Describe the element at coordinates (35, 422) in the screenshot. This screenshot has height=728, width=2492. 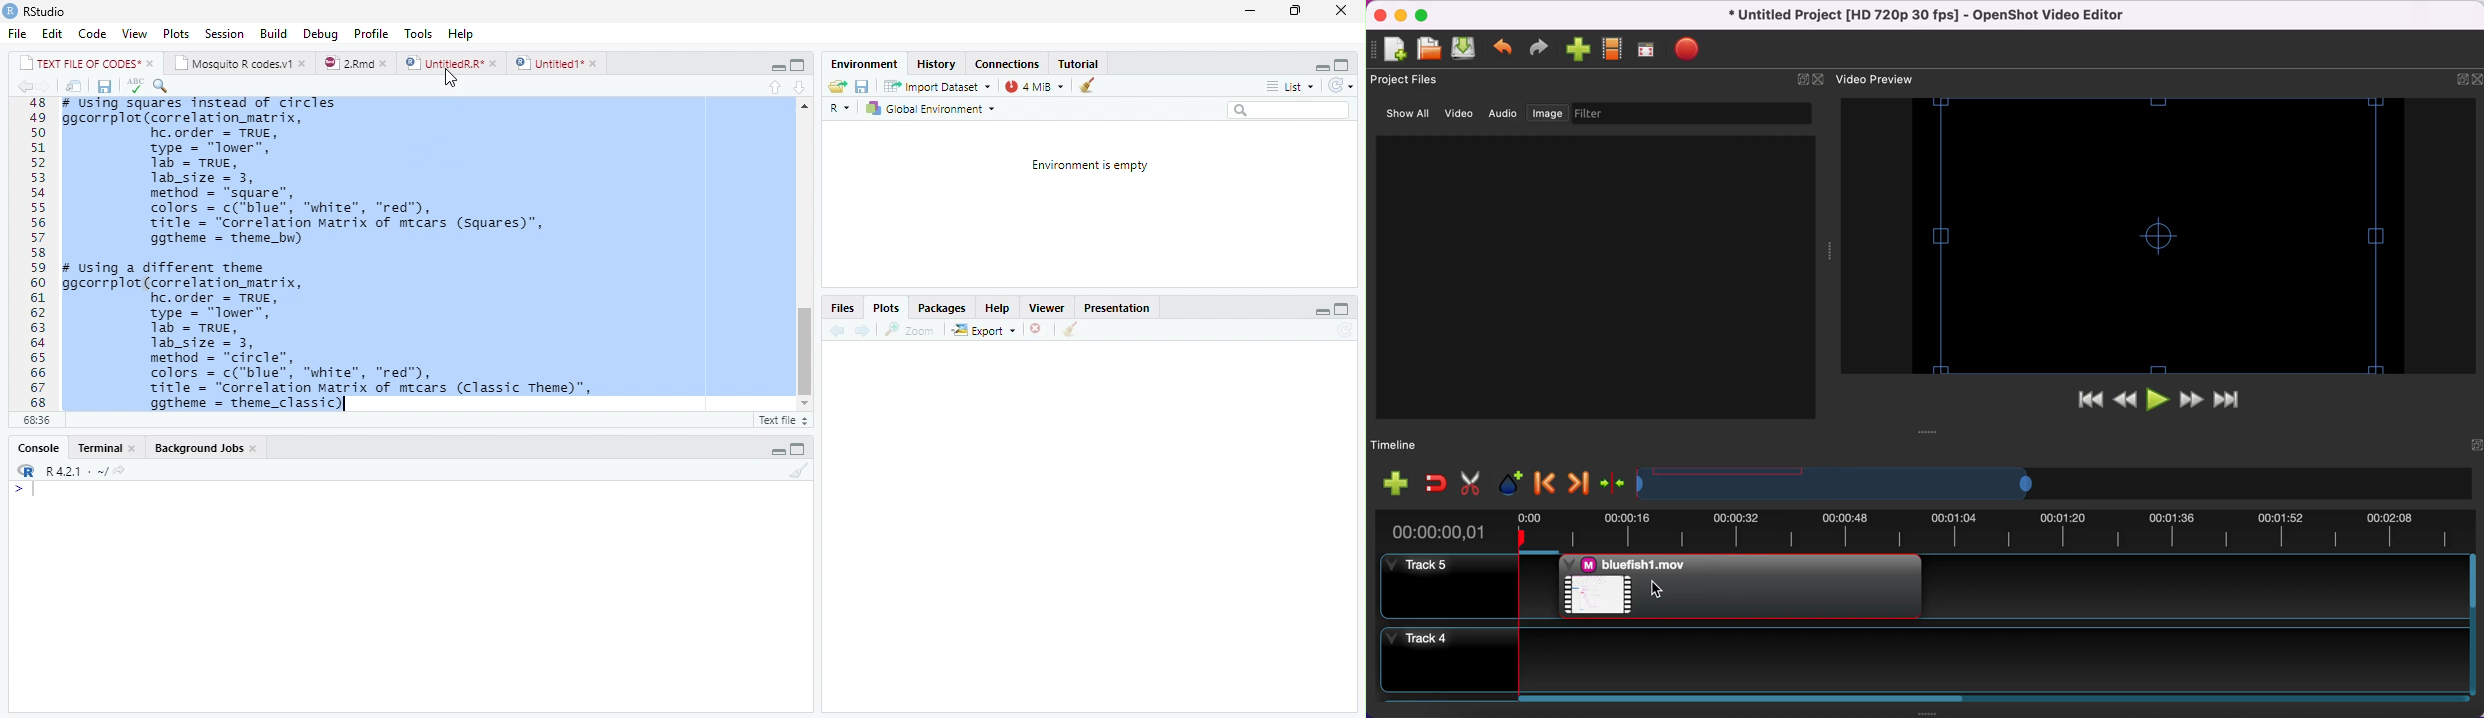
I see `68:36` at that location.